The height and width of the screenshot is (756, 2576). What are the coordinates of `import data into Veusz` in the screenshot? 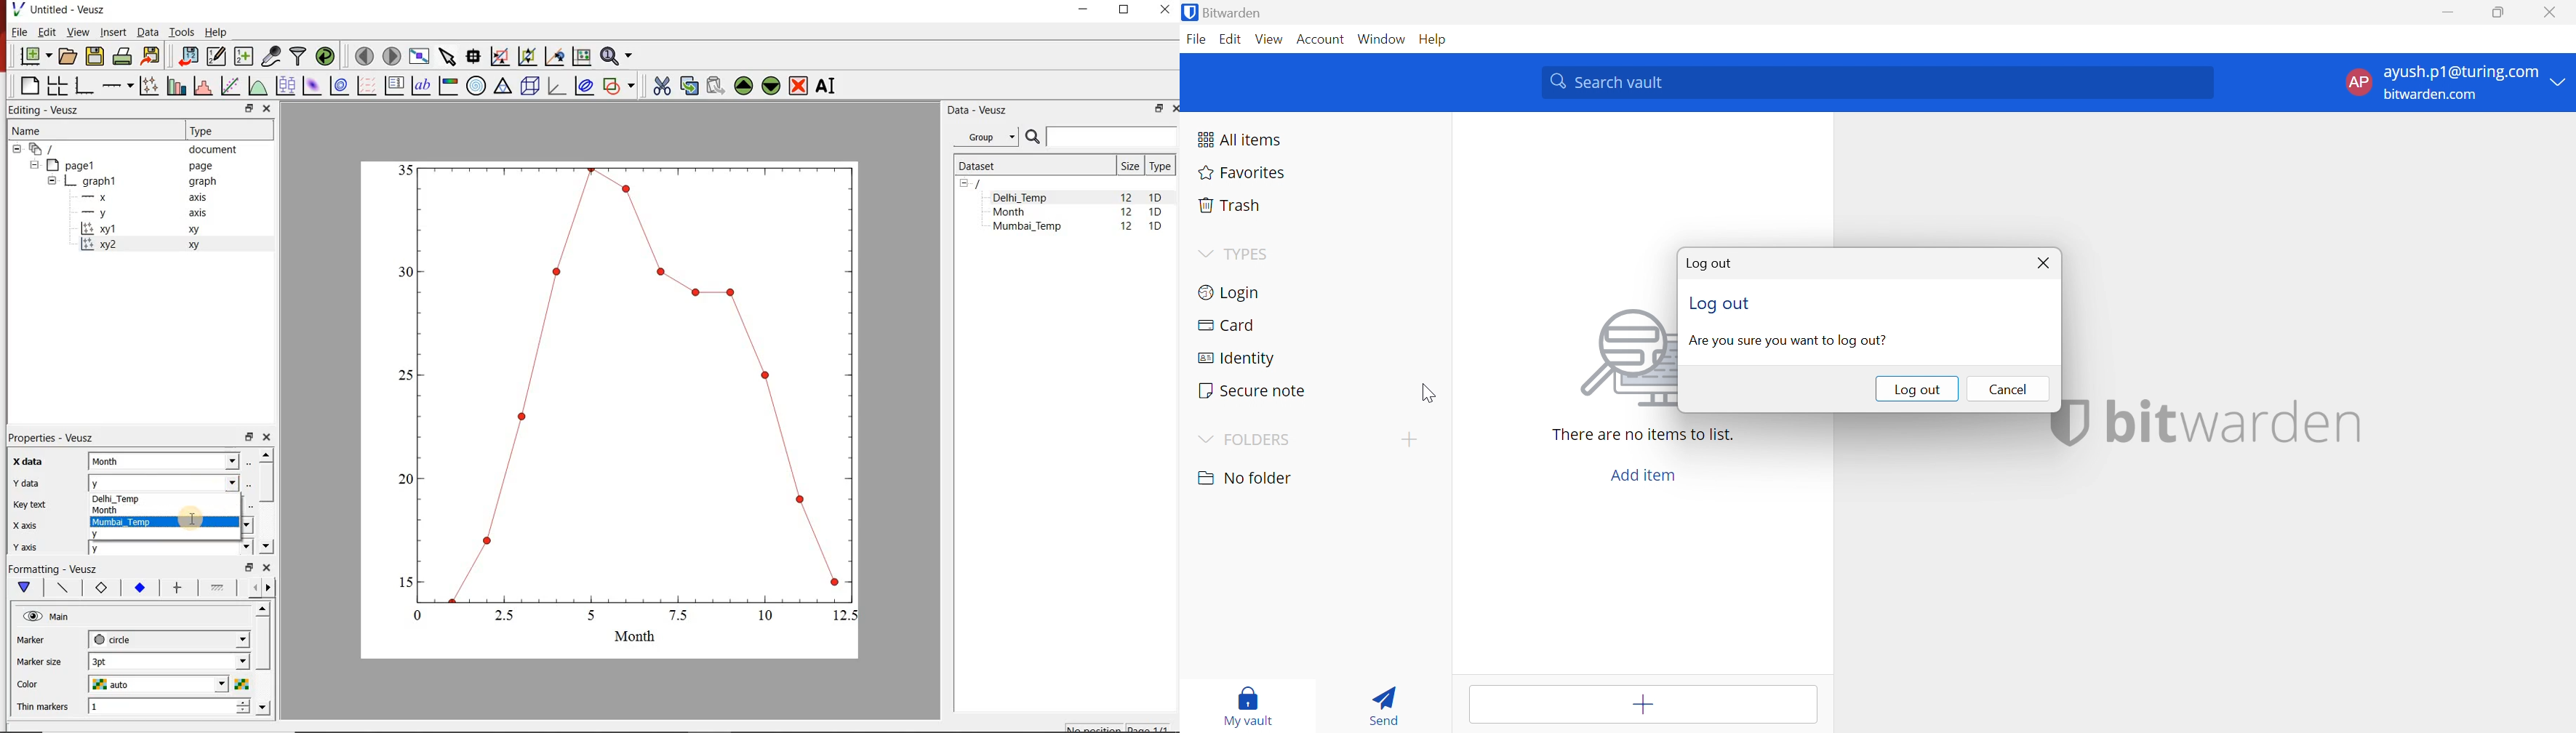 It's located at (187, 57).